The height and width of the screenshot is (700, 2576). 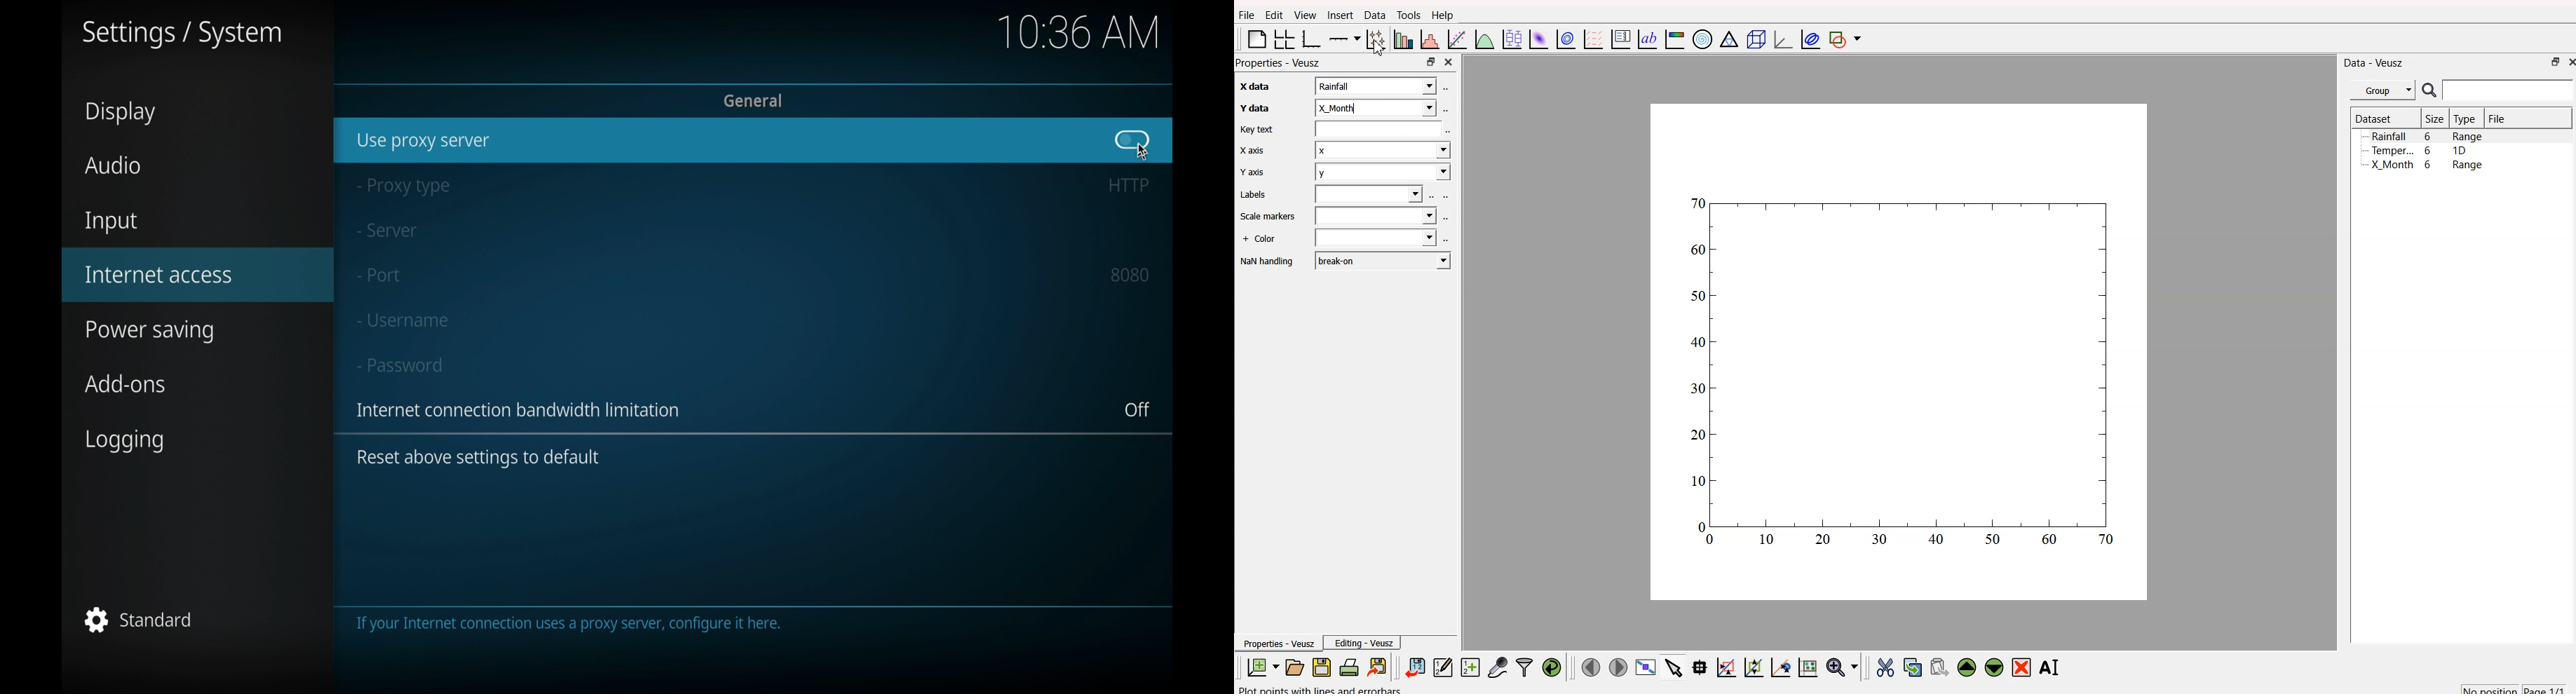 I want to click on export to graphics format, so click(x=1379, y=666).